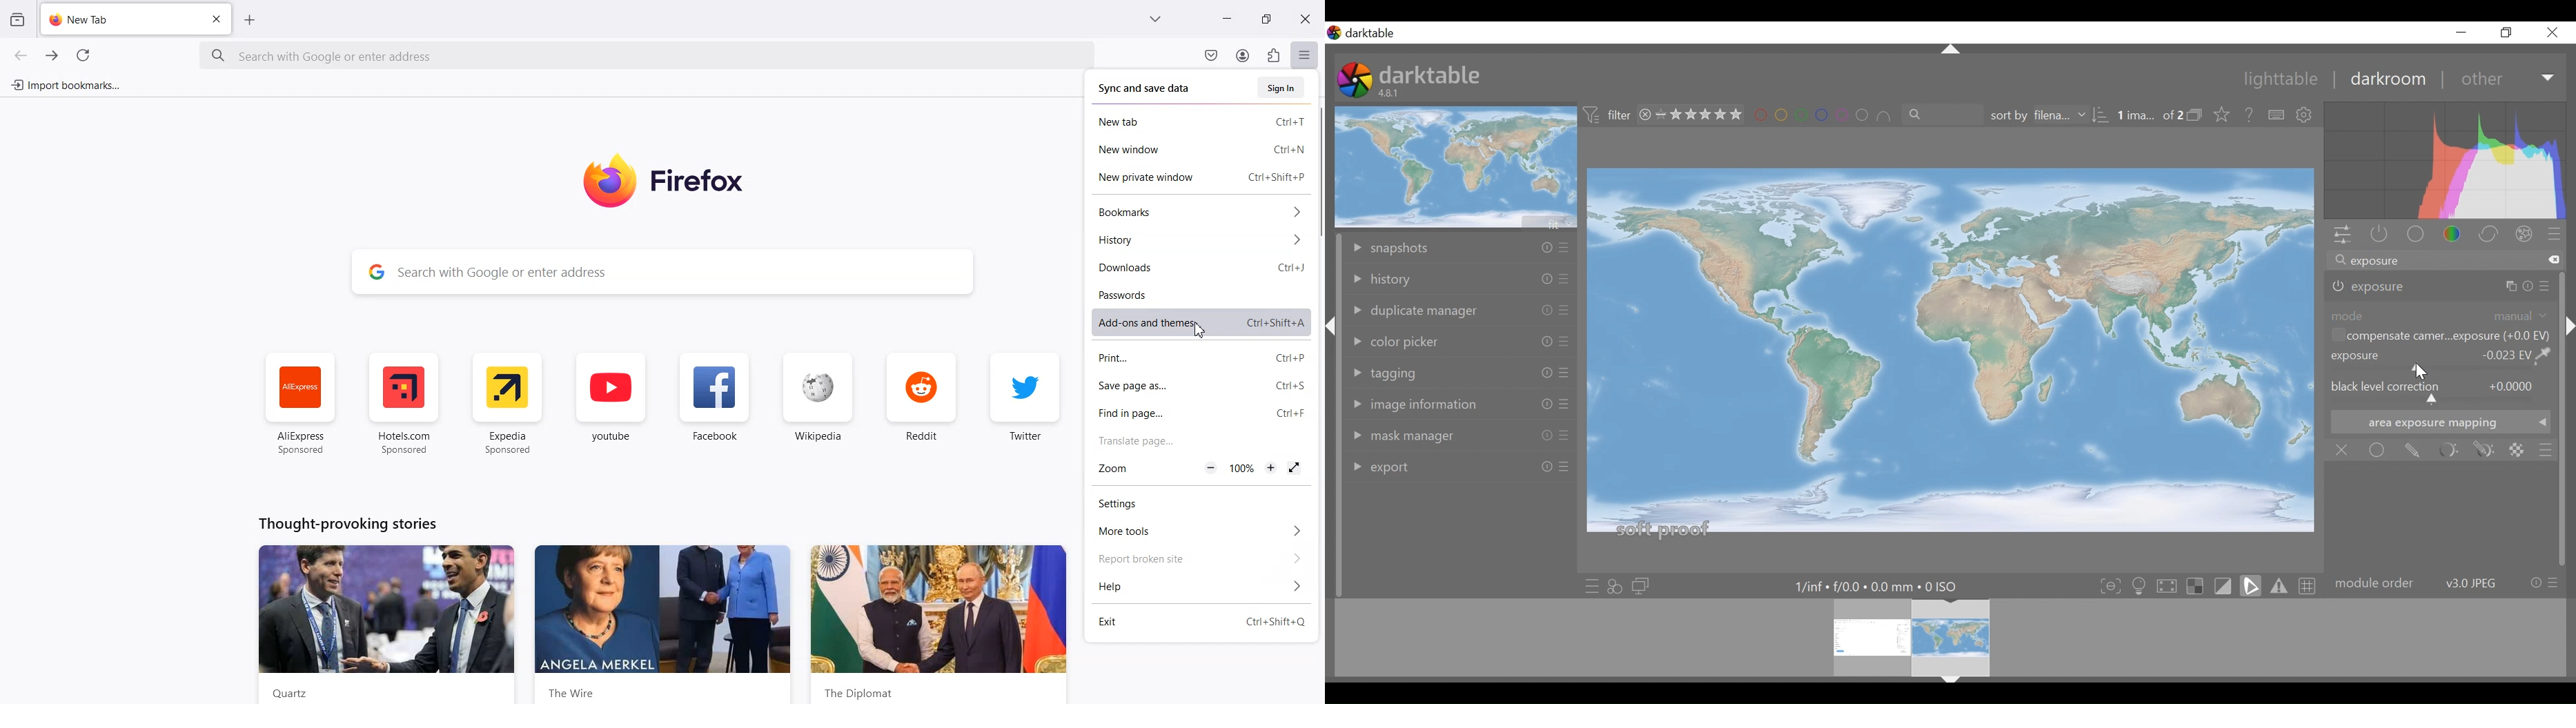 The width and height of the screenshot is (2576, 728). Describe the element at coordinates (217, 19) in the screenshot. I see `Close Tab` at that location.